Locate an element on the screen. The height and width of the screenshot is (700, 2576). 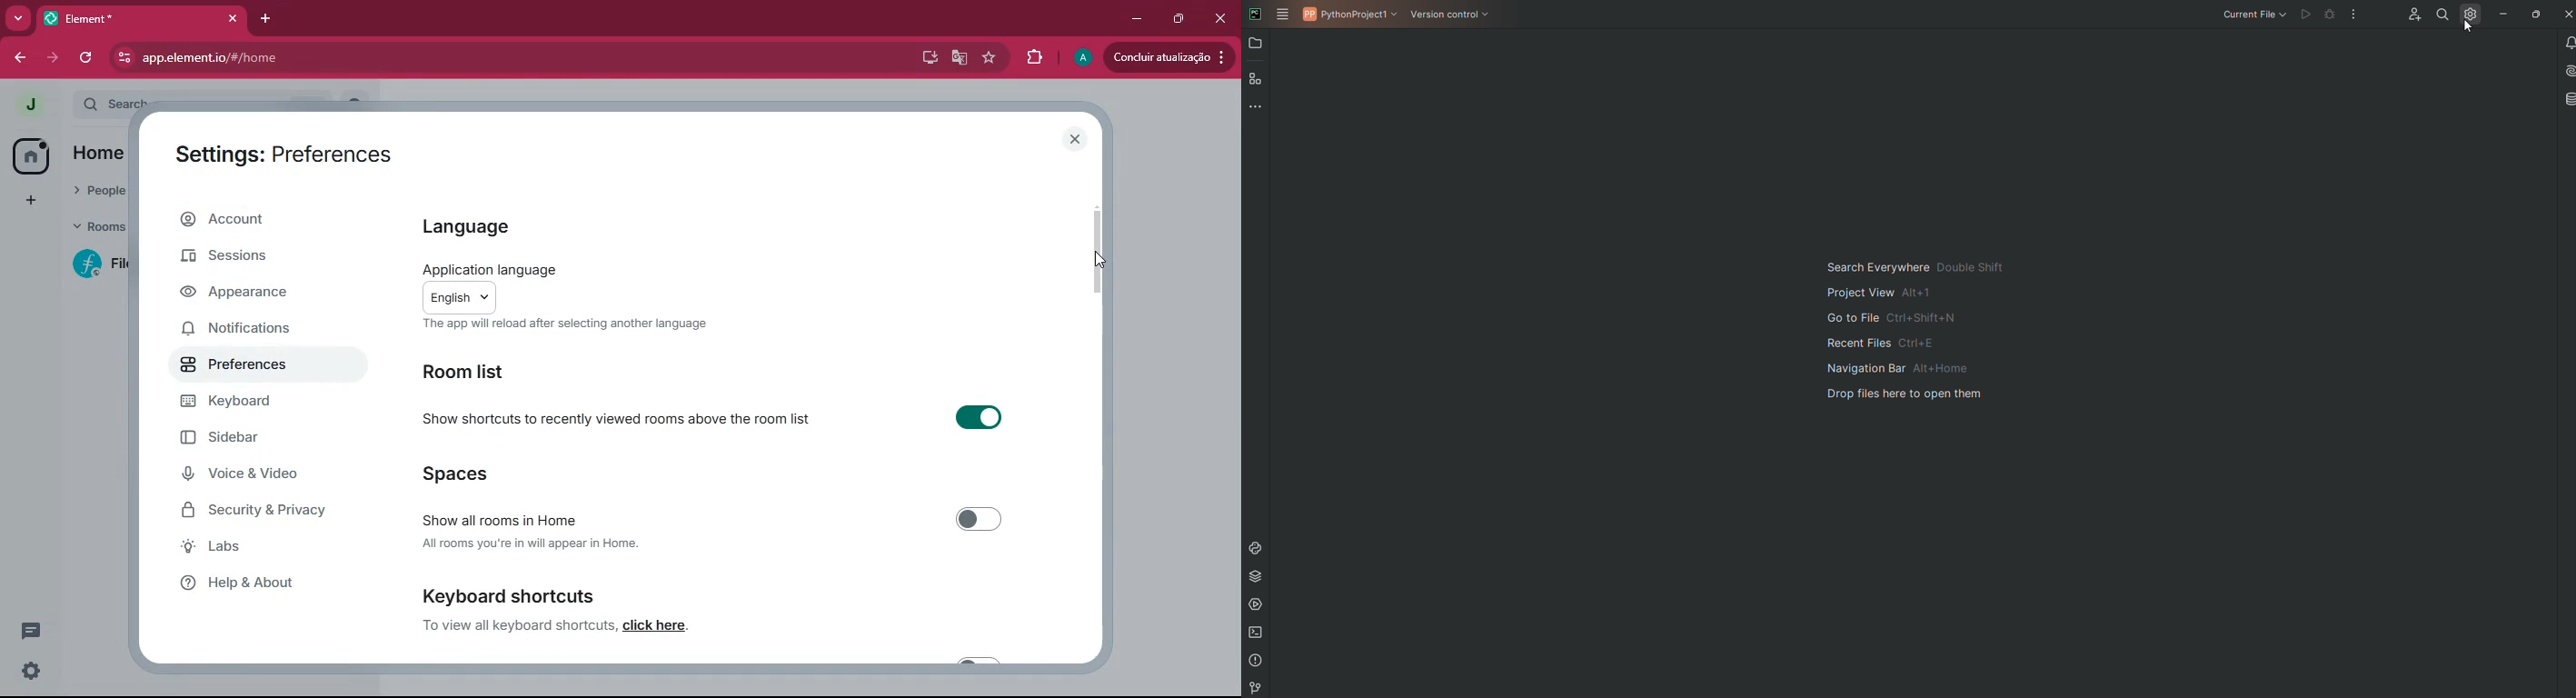
Problems is located at coordinates (1257, 662).